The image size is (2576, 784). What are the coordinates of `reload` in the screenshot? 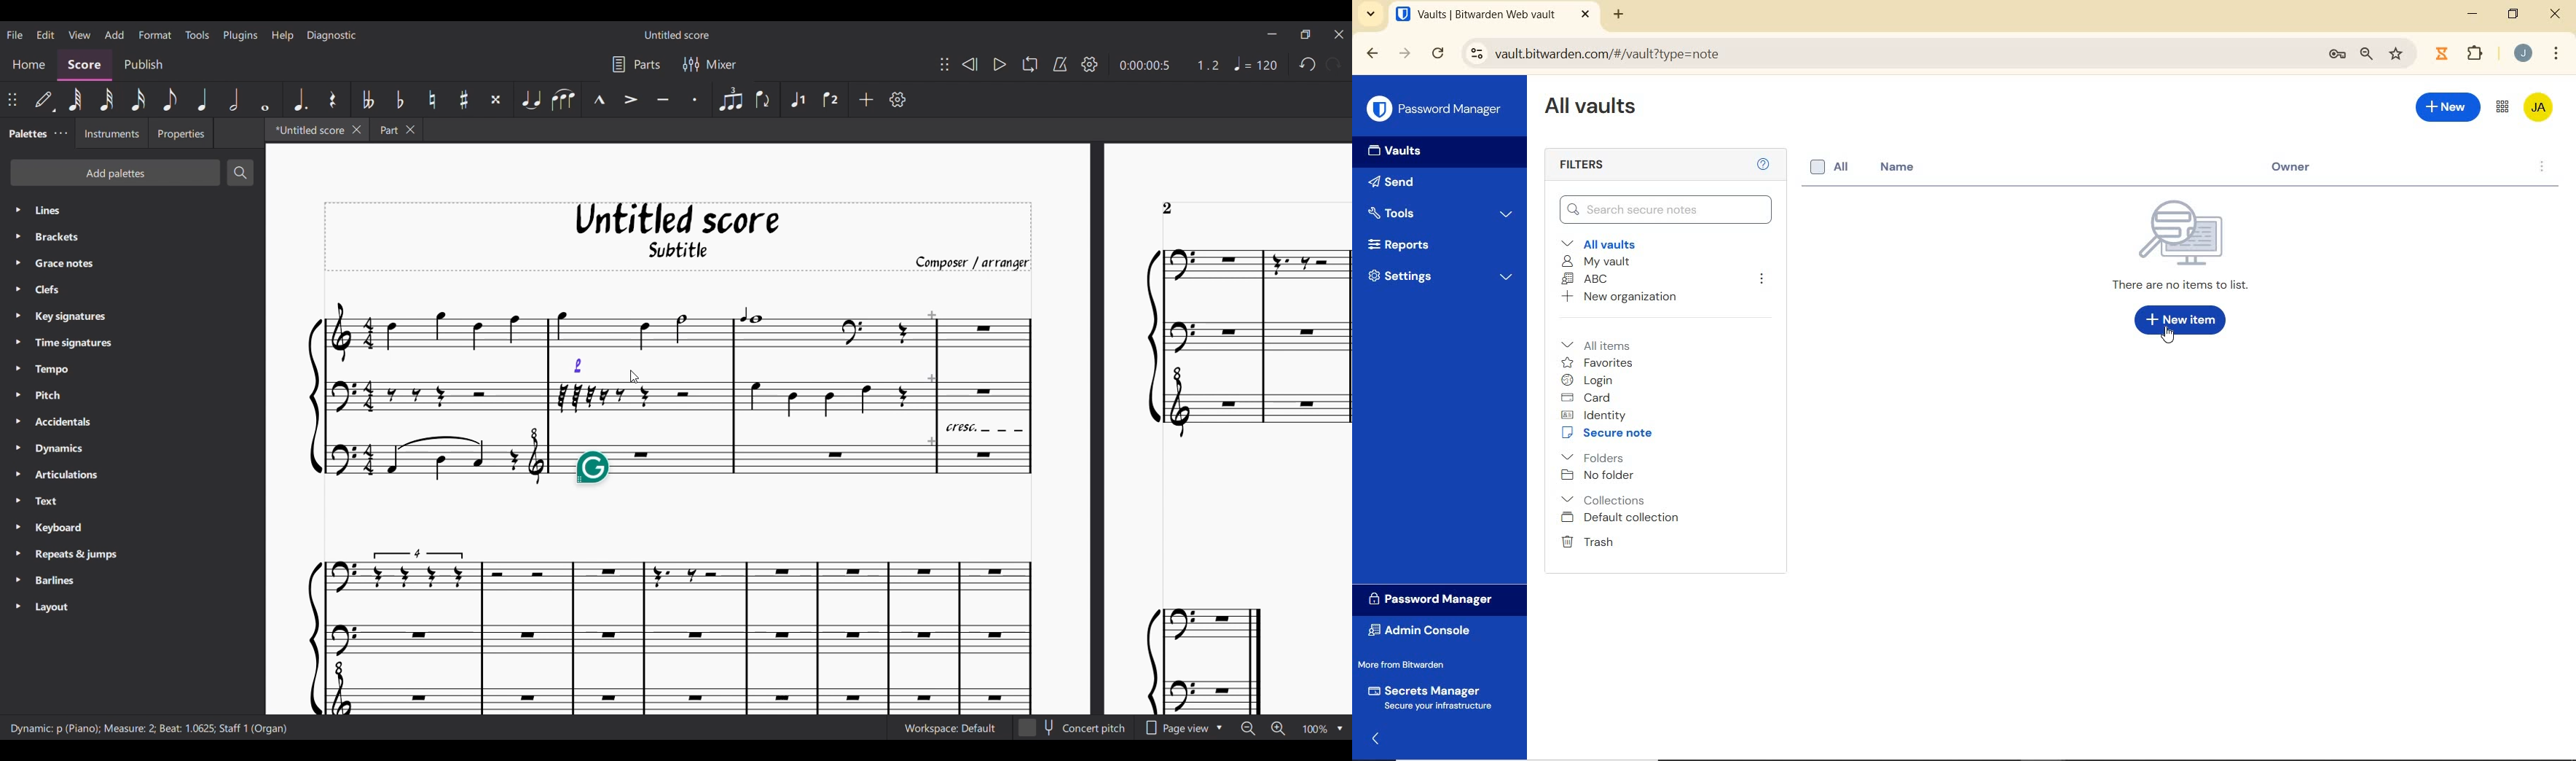 It's located at (1437, 54).